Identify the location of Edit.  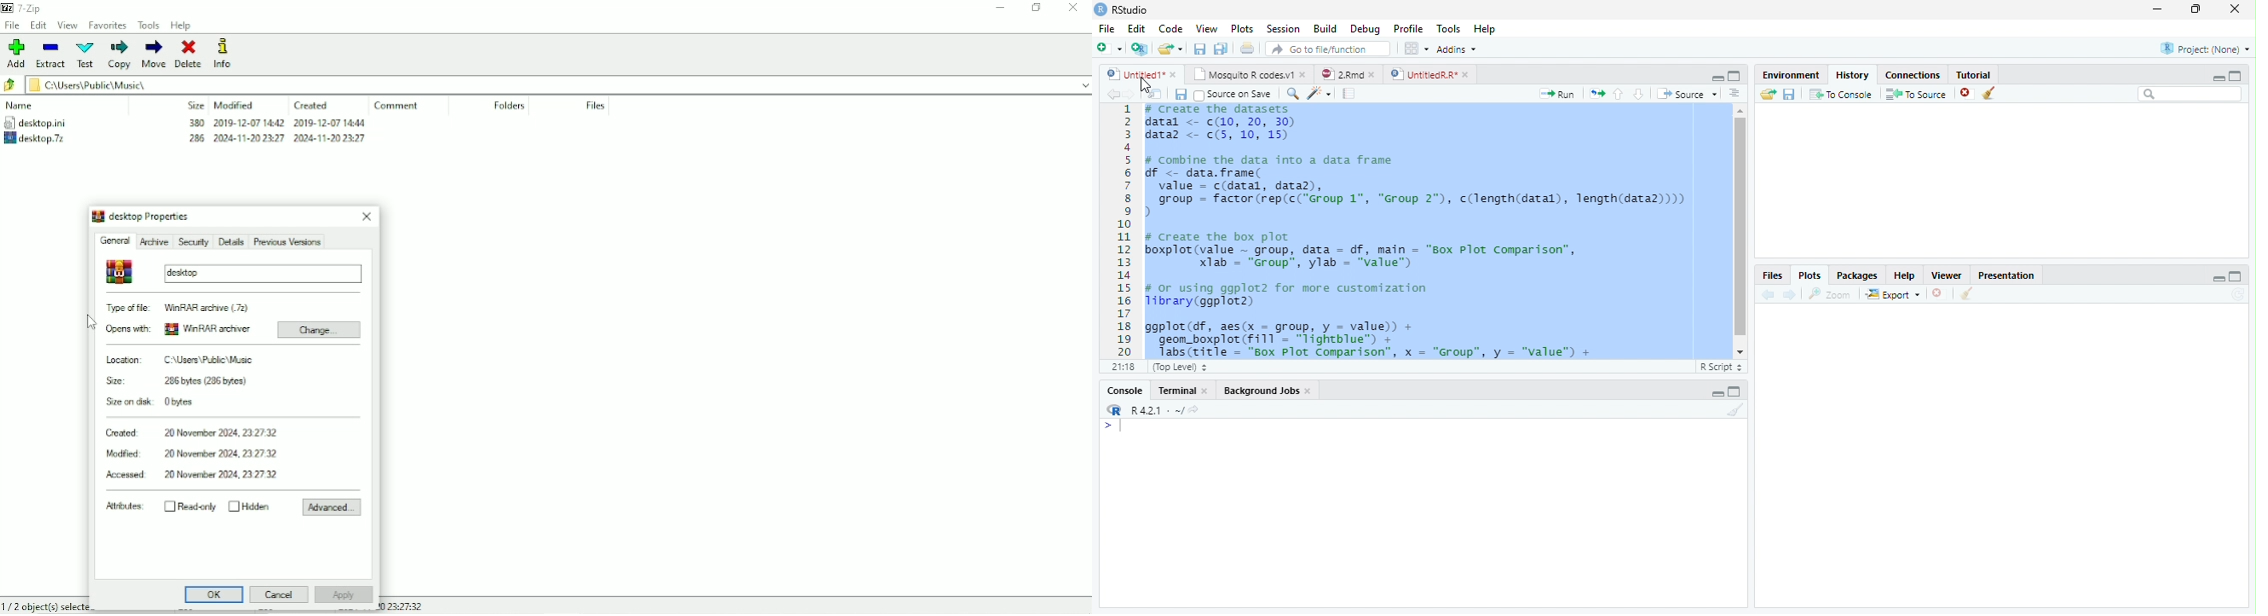
(1135, 28).